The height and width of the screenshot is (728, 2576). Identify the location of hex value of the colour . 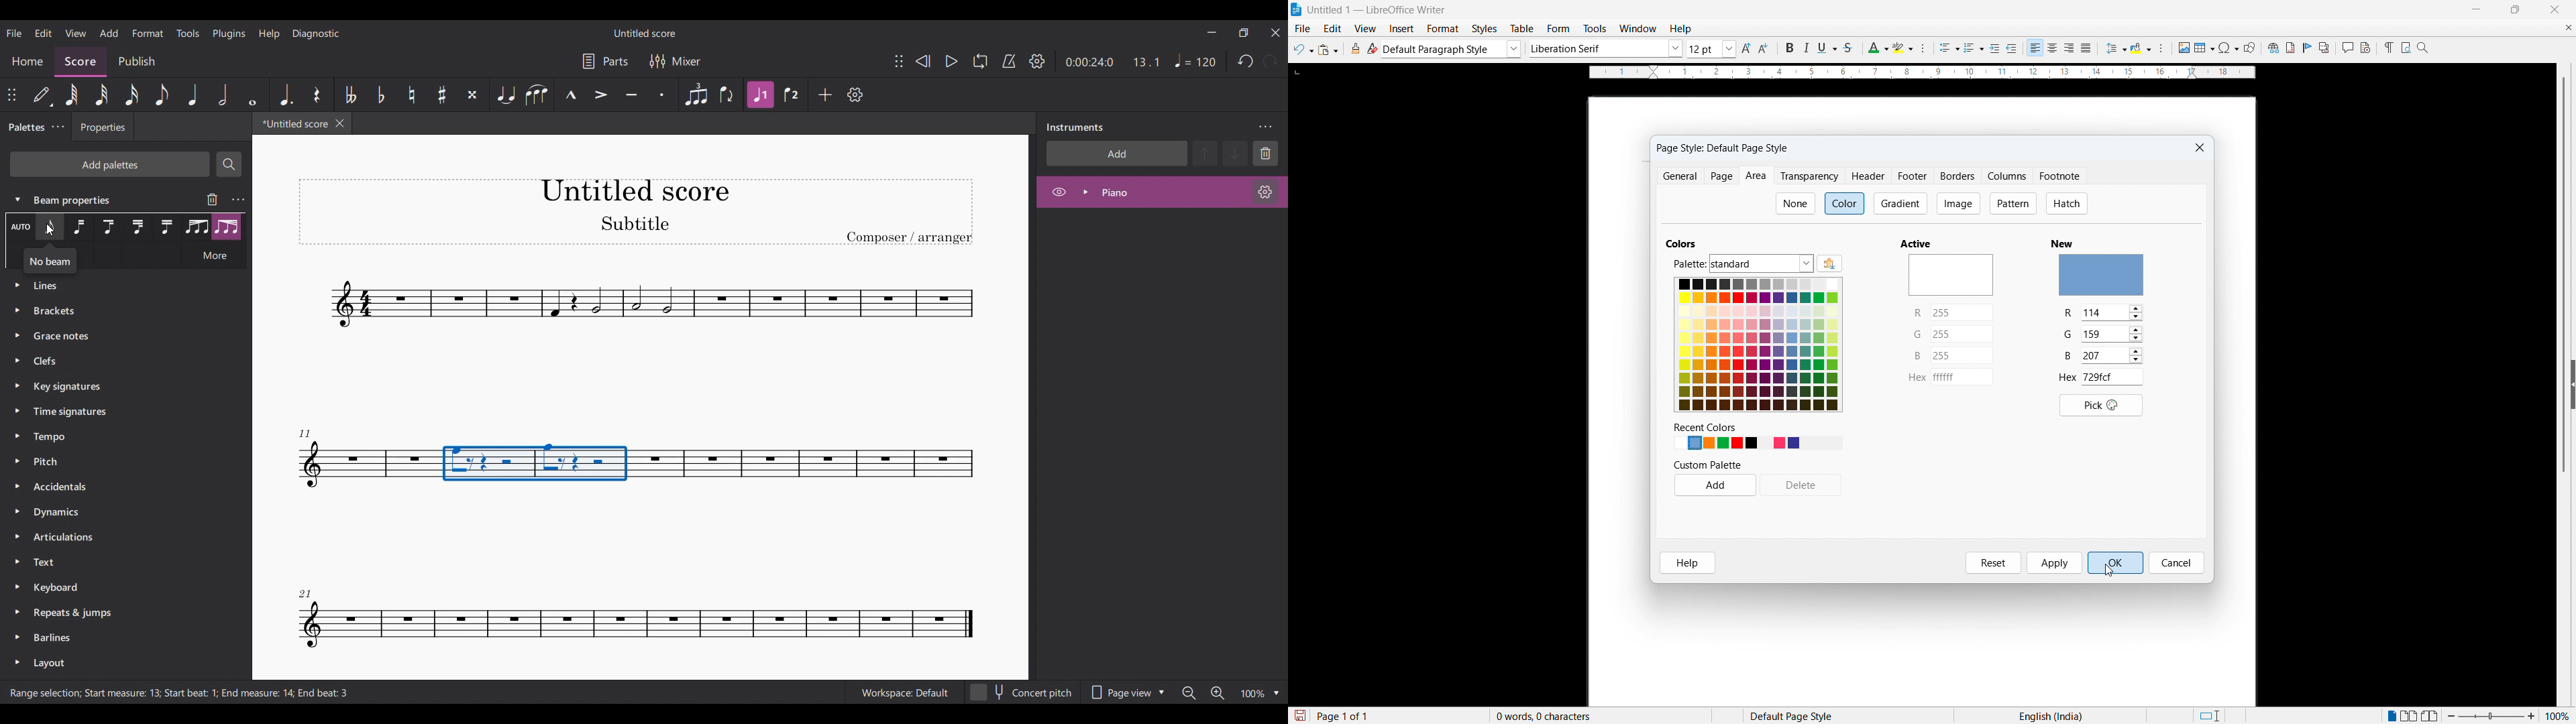
(2112, 377).